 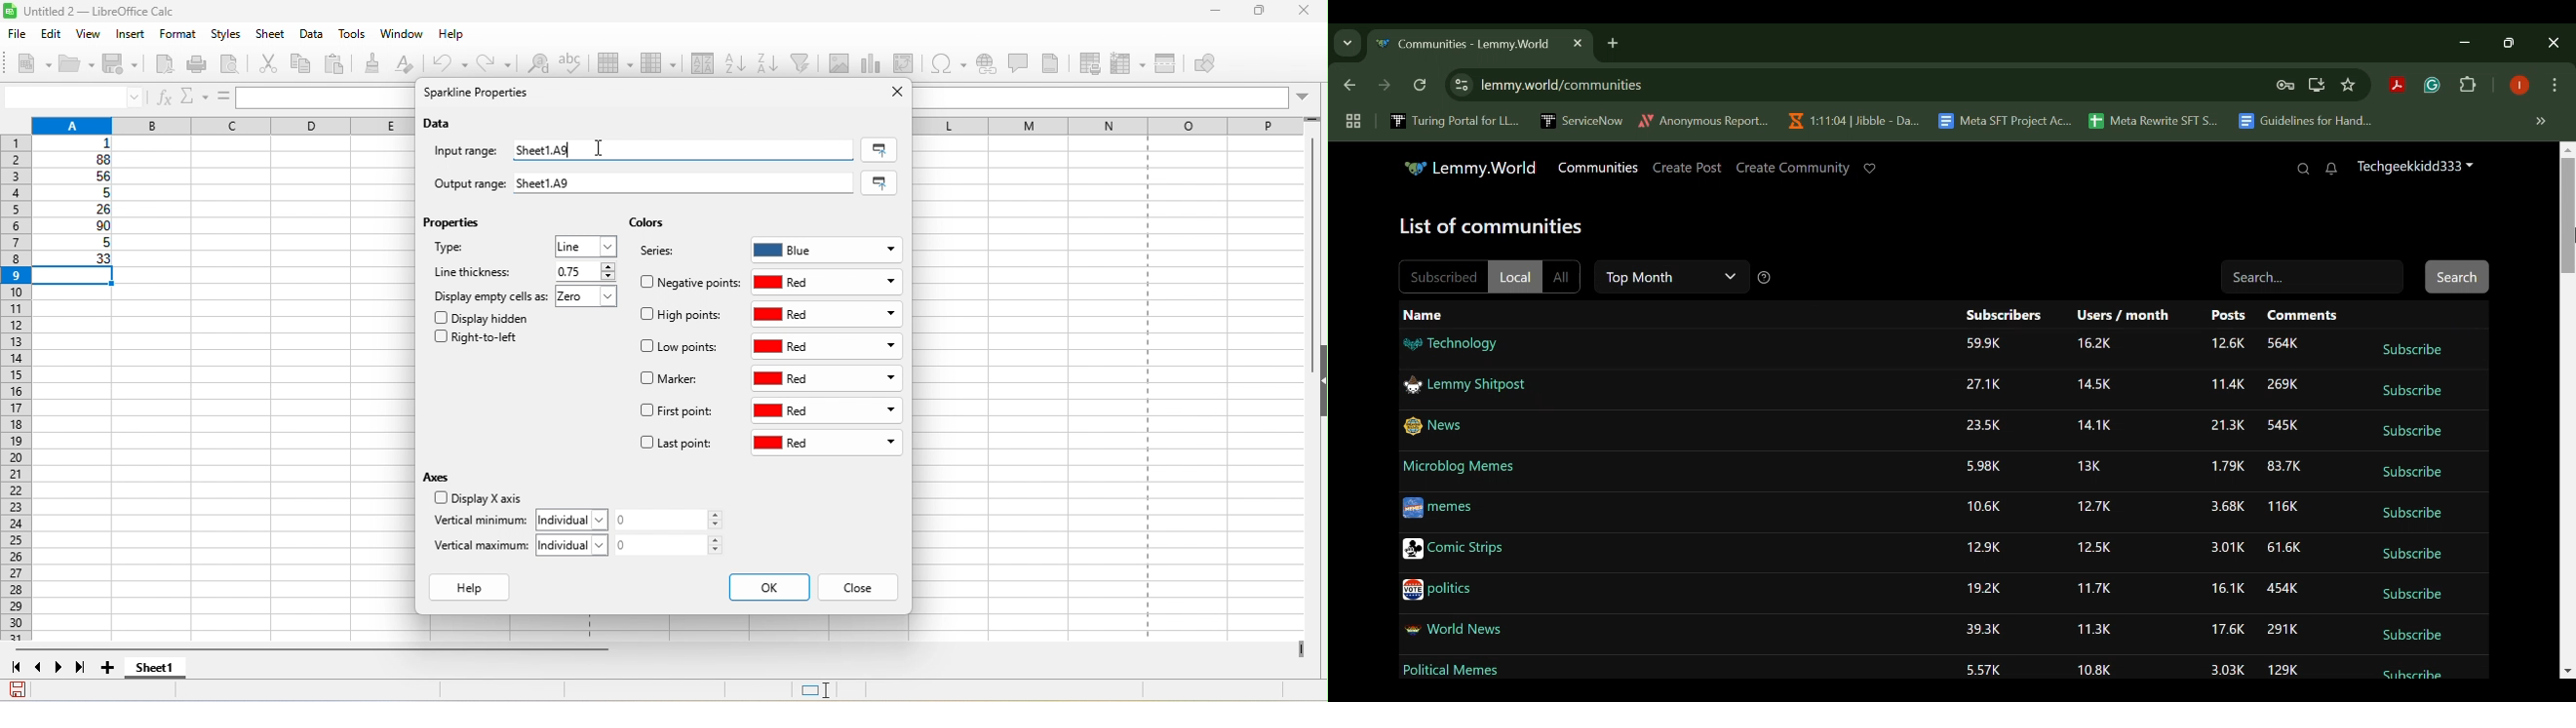 I want to click on ServiceNow, so click(x=1582, y=120).